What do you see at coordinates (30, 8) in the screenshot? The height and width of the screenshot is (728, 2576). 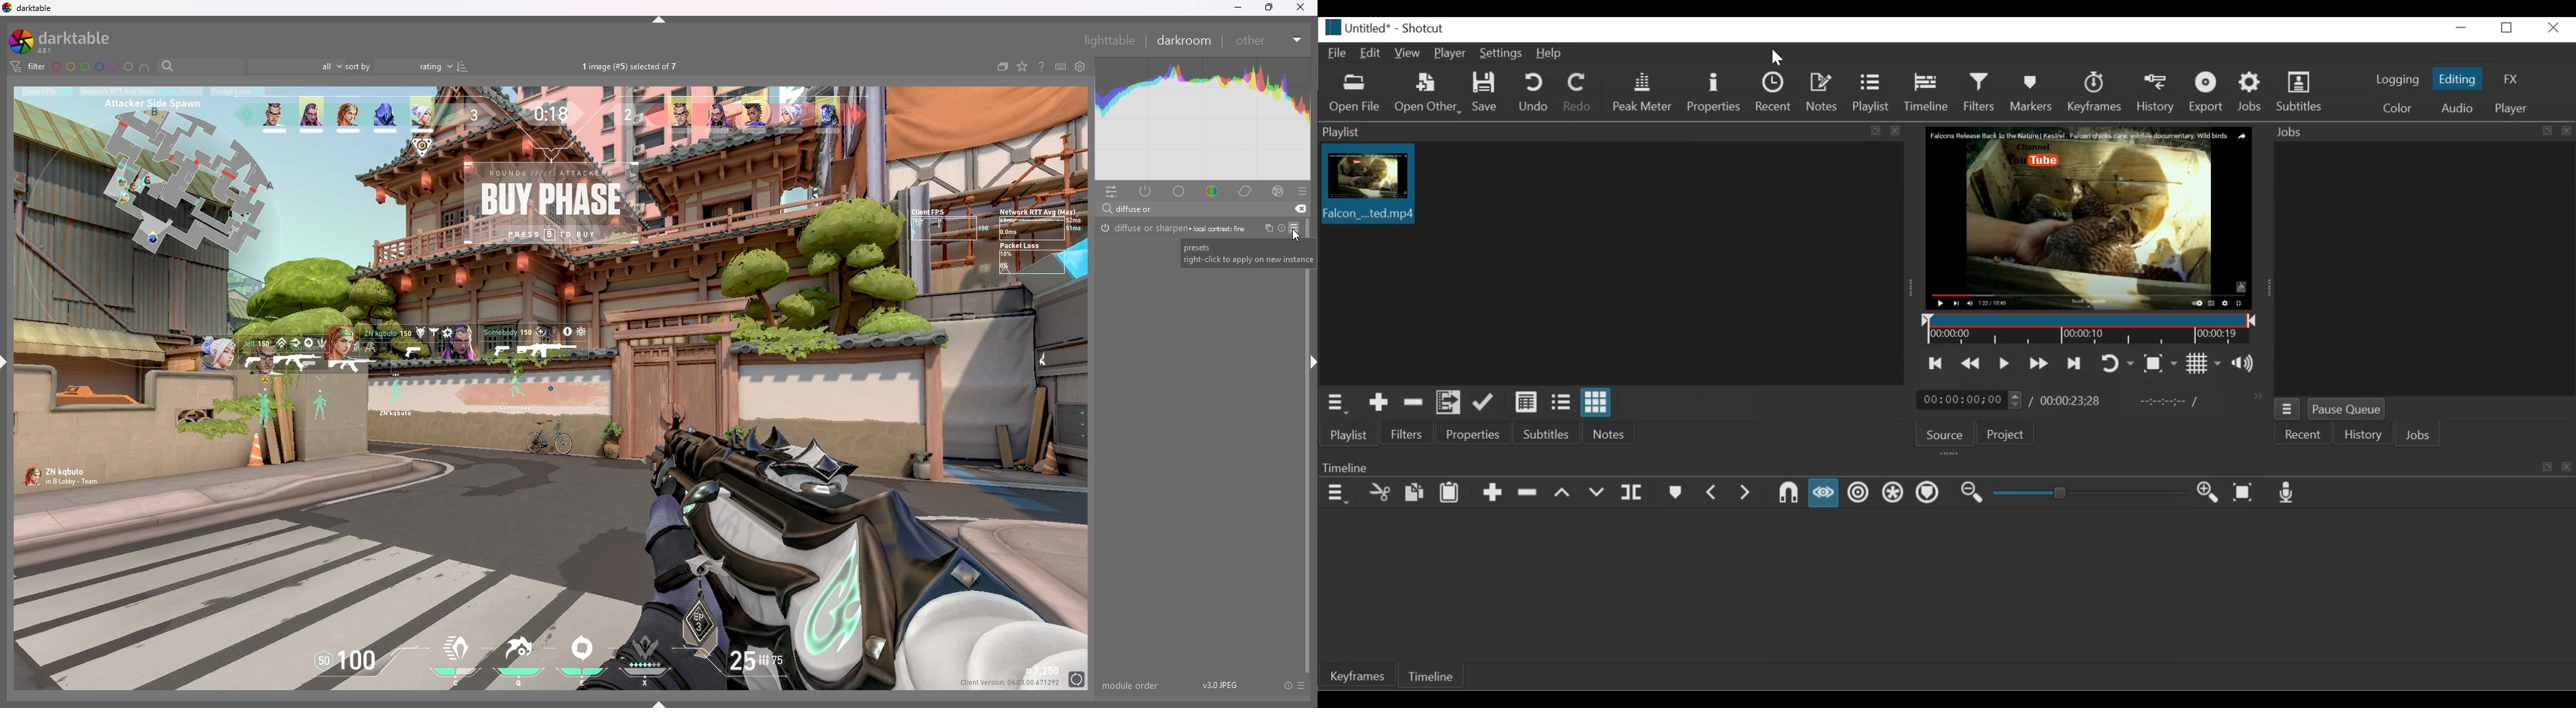 I see `darktable` at bounding box center [30, 8].